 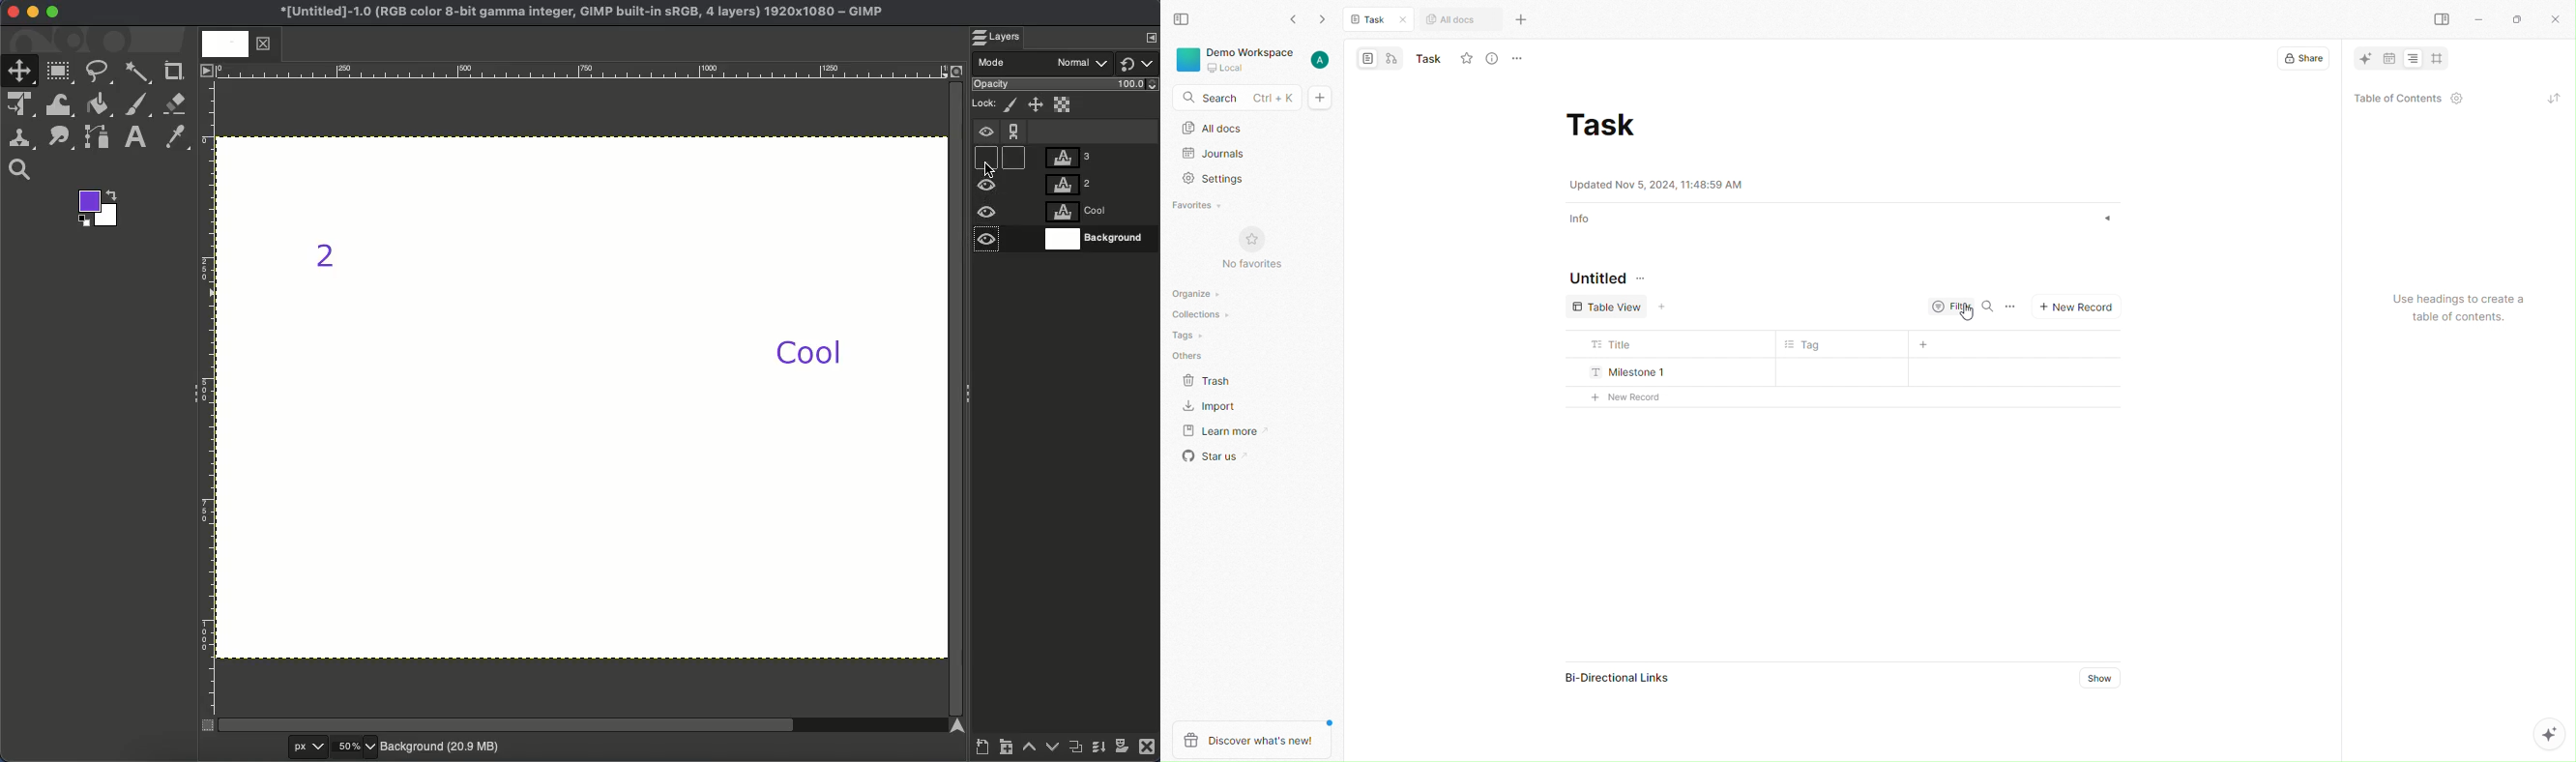 I want to click on Others, so click(x=1191, y=357).